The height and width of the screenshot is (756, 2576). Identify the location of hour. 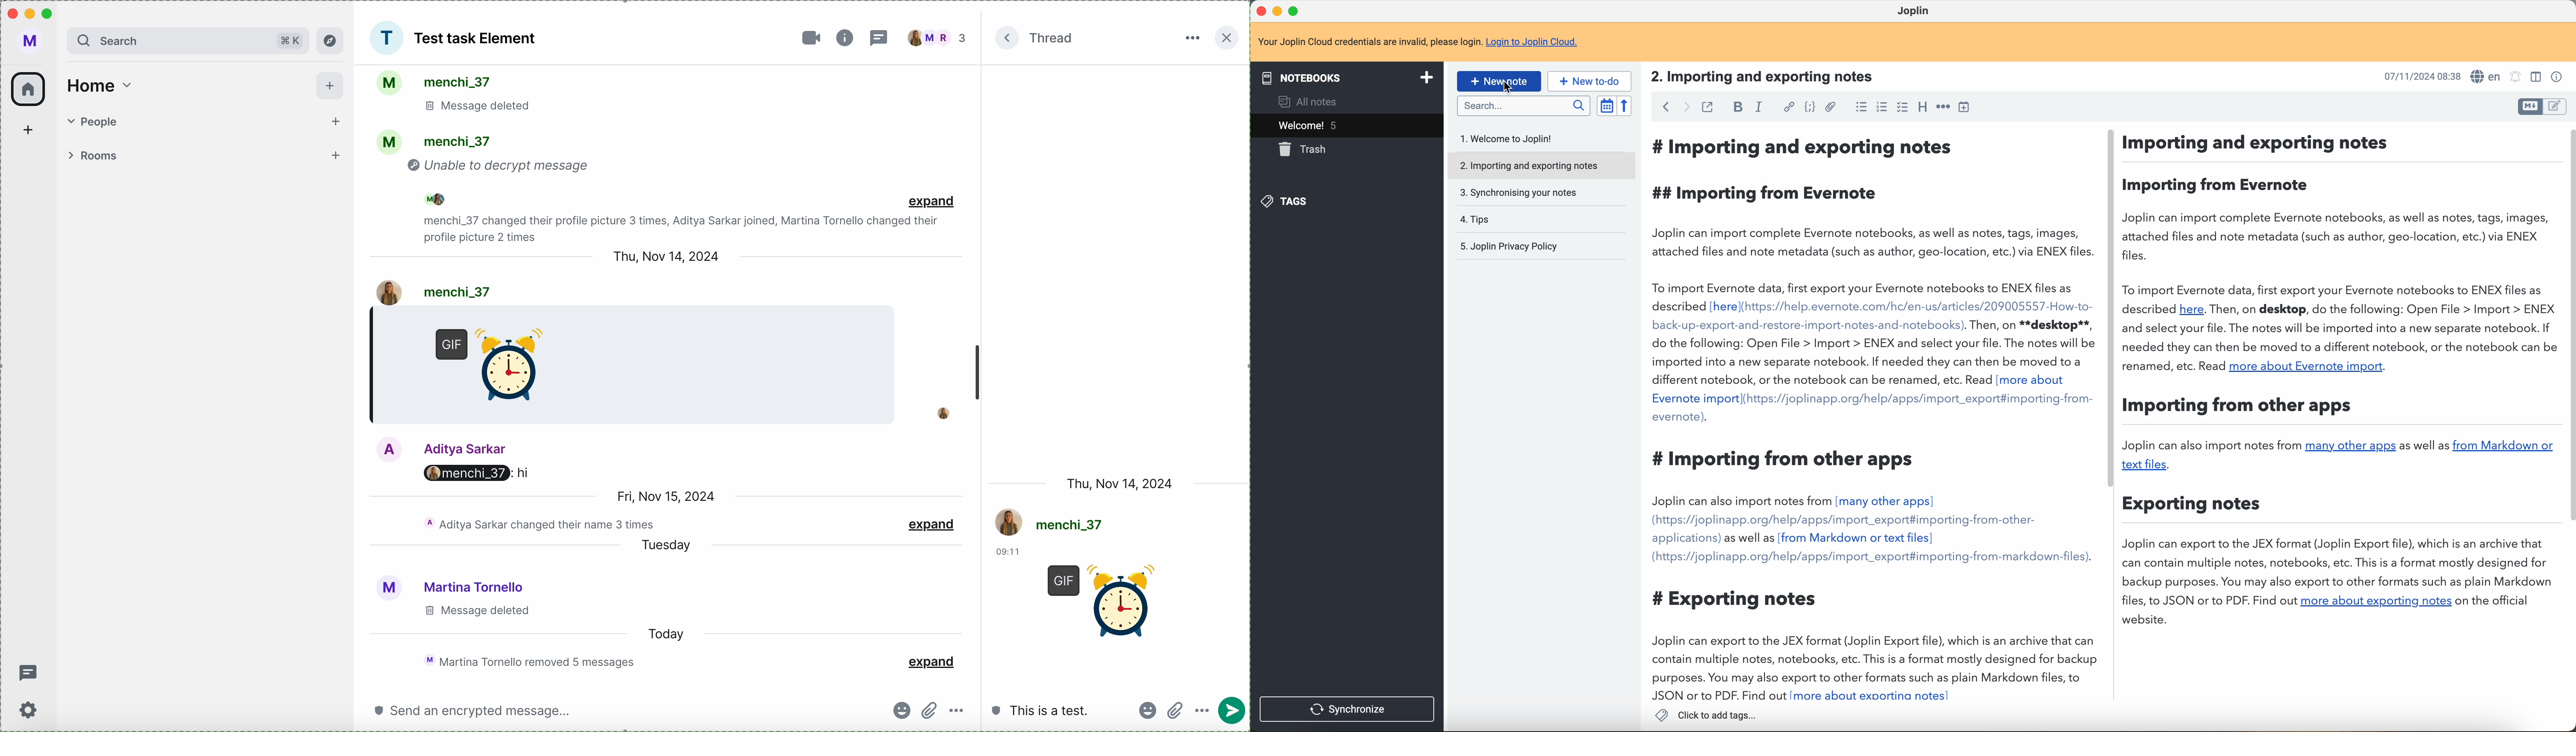
(1008, 553).